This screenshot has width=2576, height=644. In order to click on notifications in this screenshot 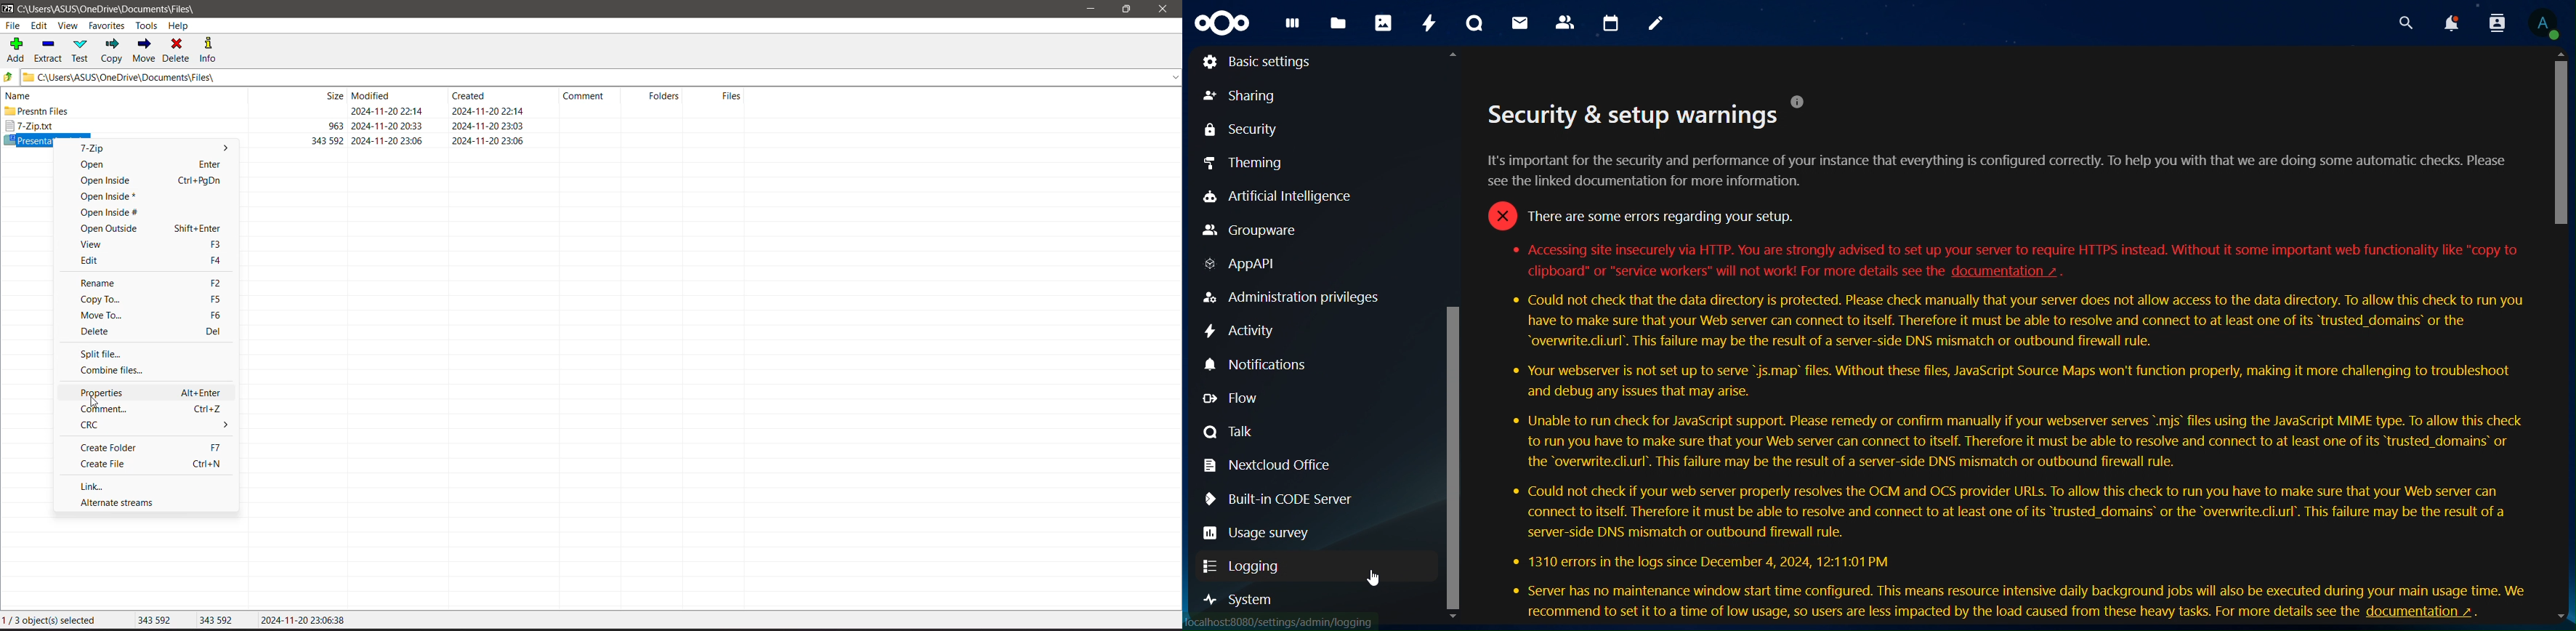, I will do `click(1255, 365)`.